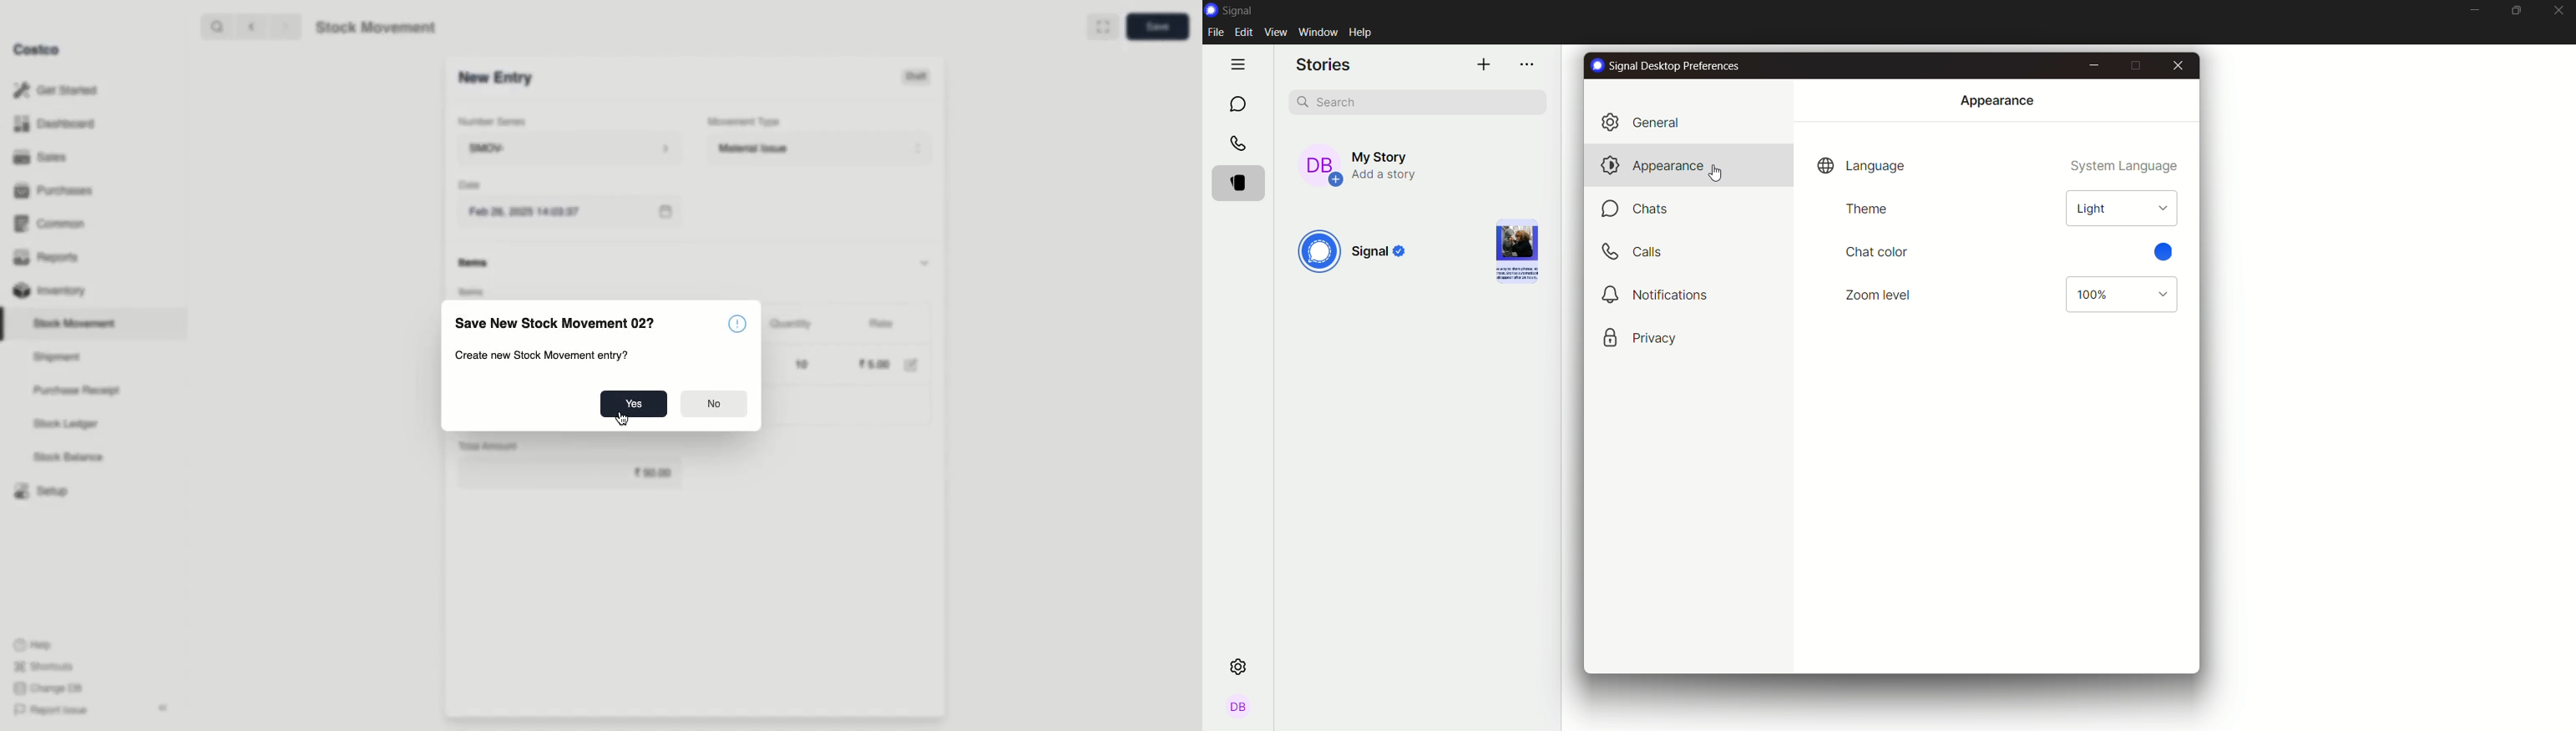  What do you see at coordinates (2126, 167) in the screenshot?
I see `system language` at bounding box center [2126, 167].